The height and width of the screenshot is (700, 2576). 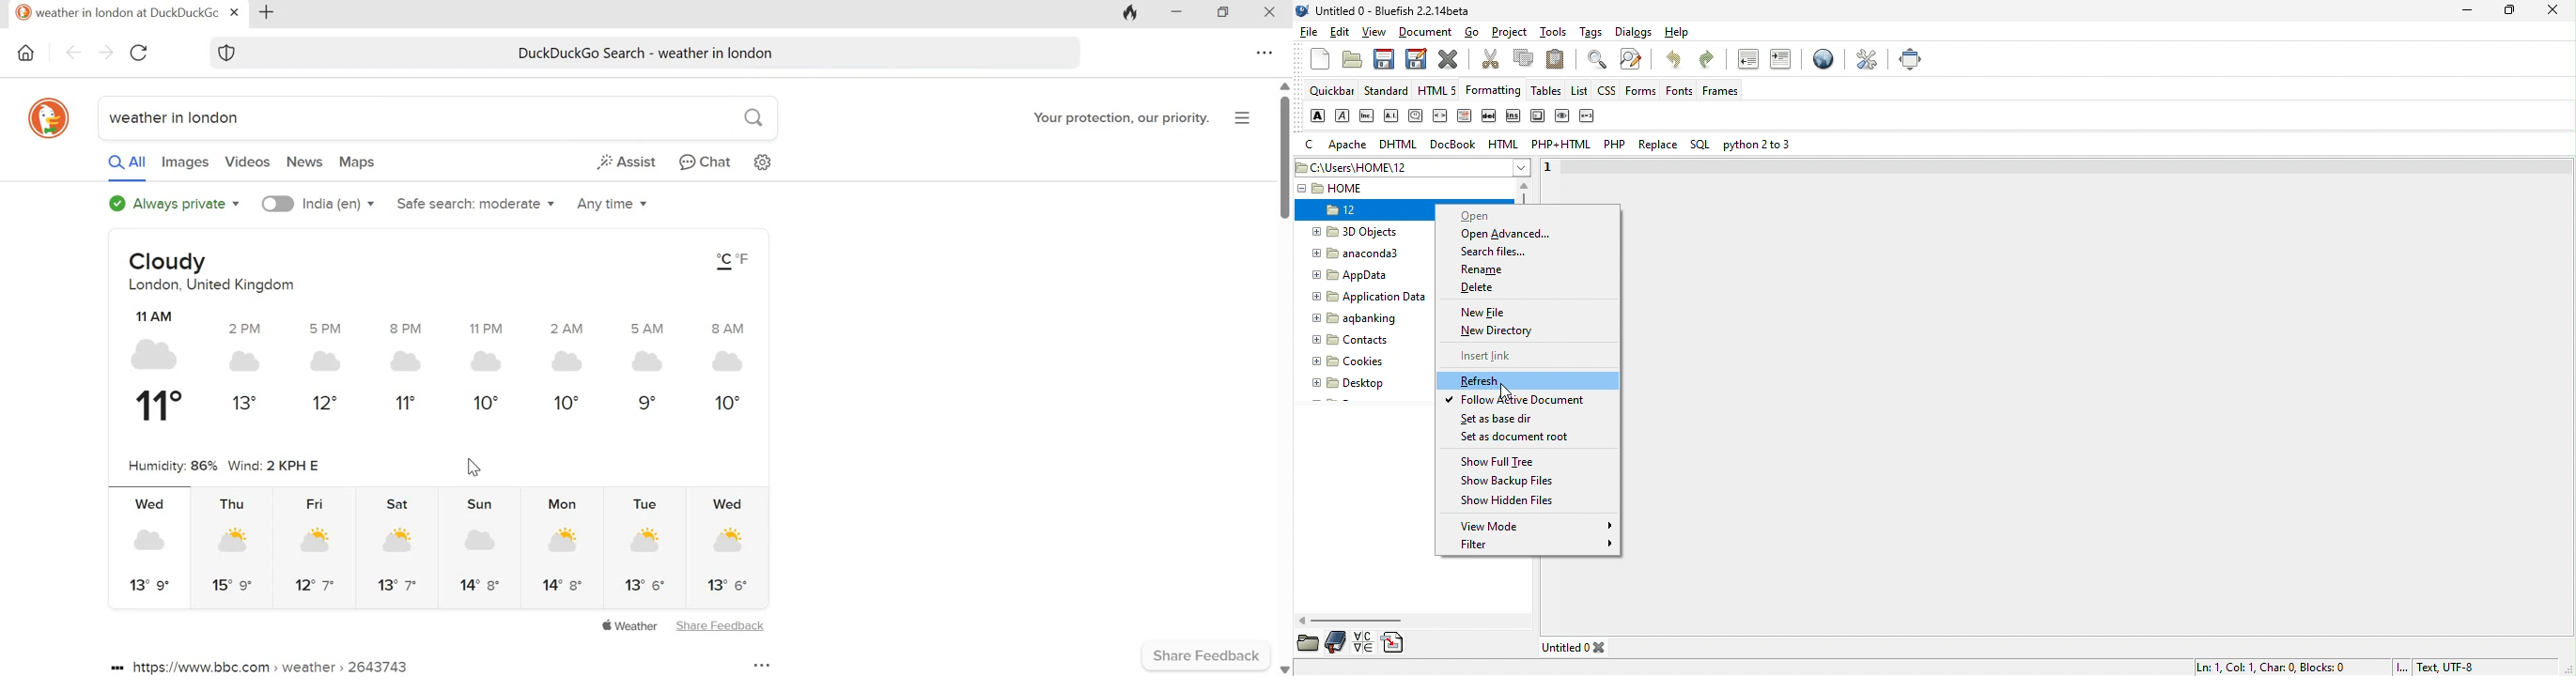 I want to click on formatting, so click(x=1492, y=90).